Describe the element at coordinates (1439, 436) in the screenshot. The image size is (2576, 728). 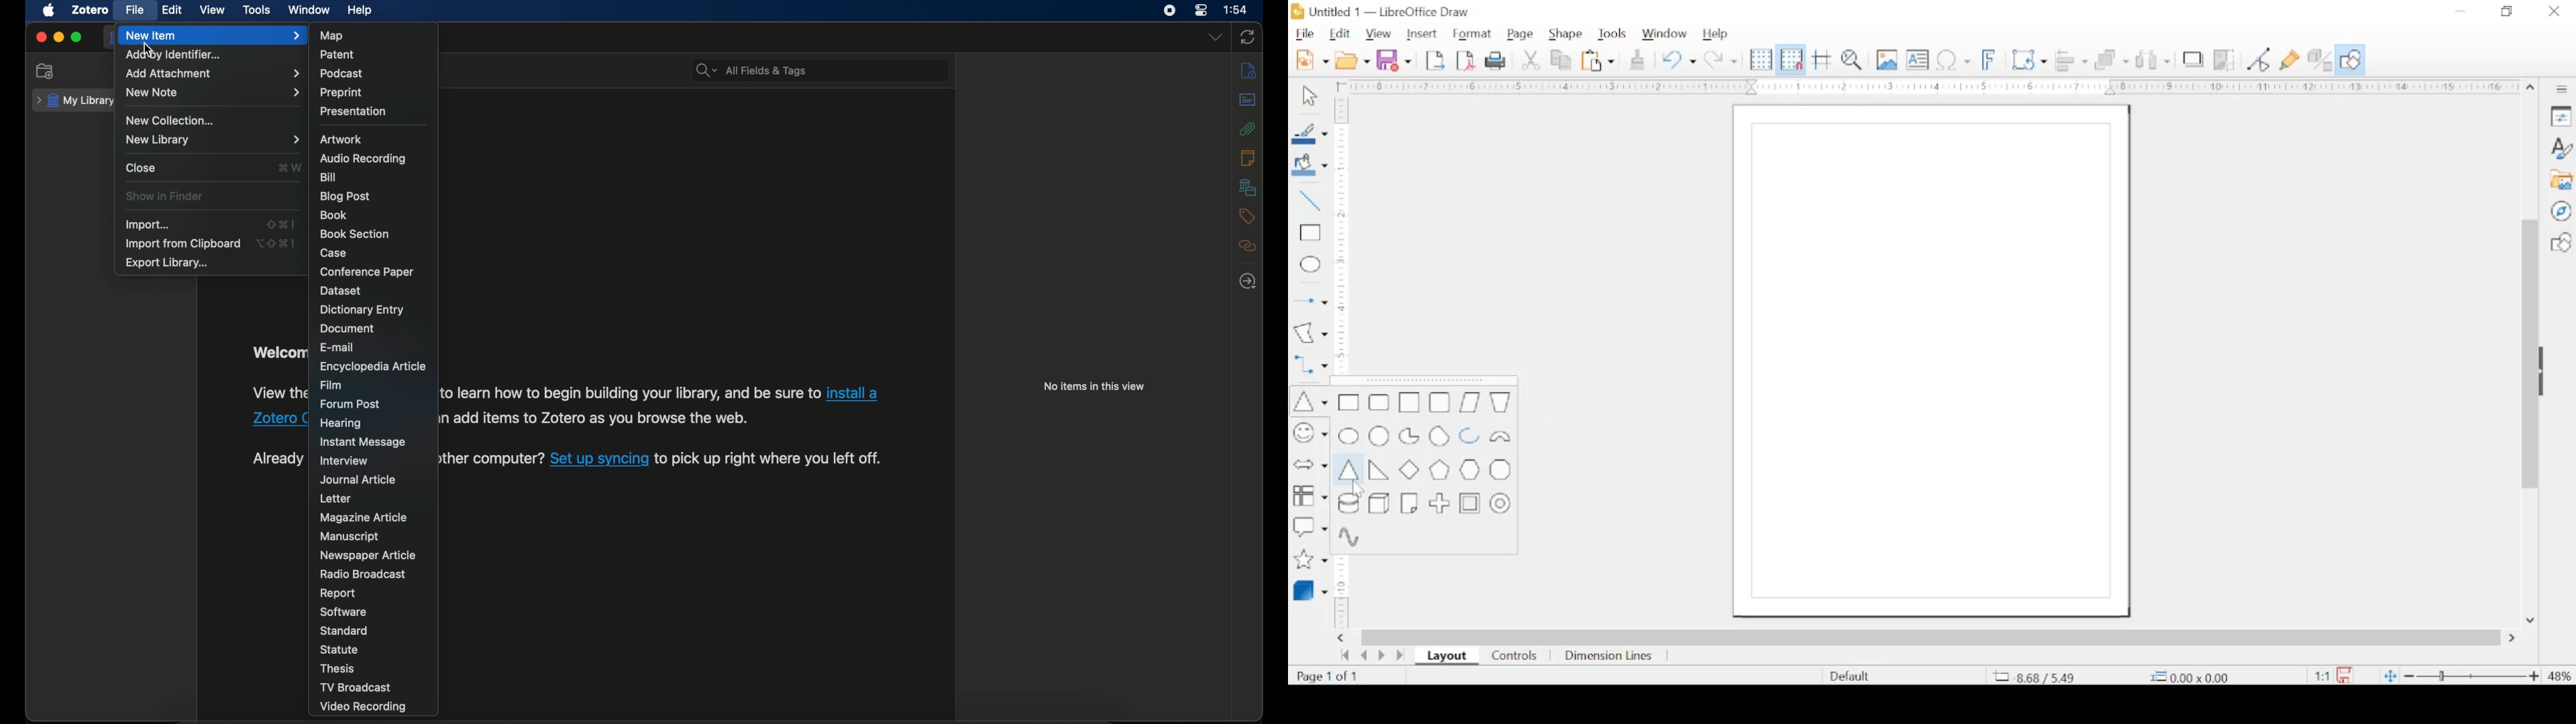
I see `circle segment` at that location.